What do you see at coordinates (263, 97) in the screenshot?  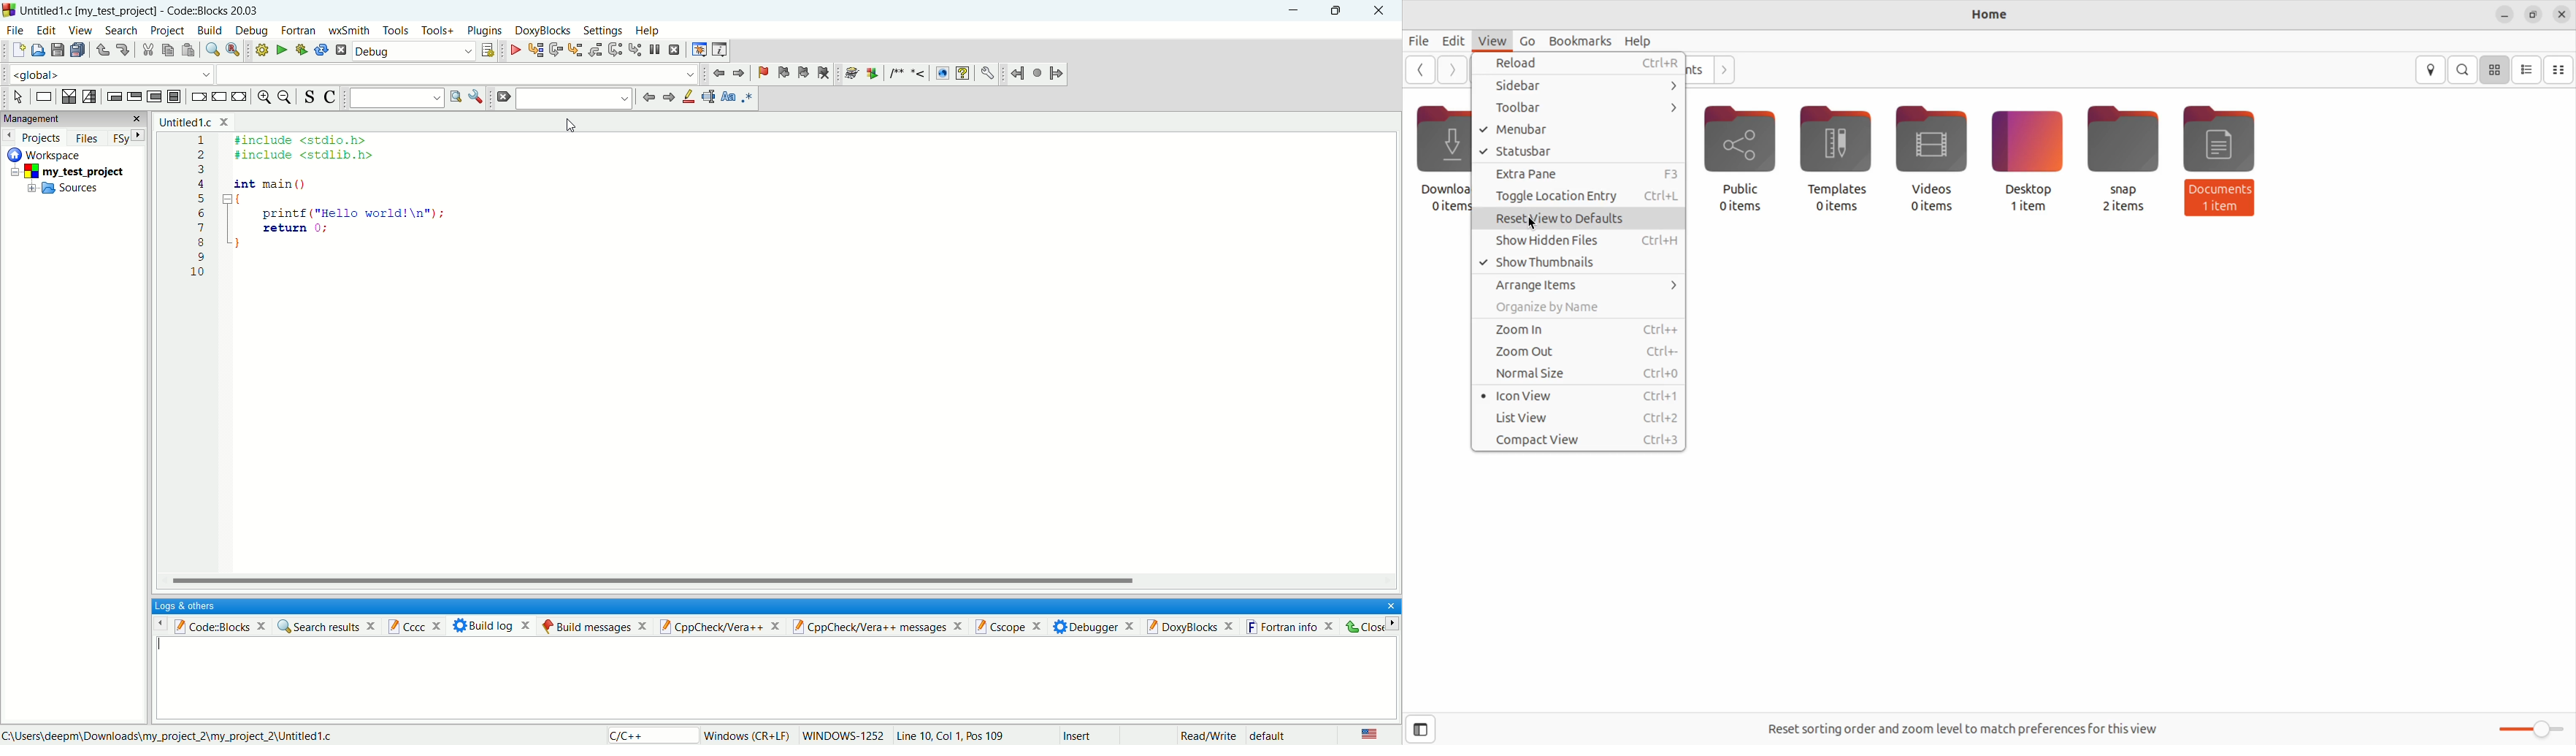 I see `zoom in` at bounding box center [263, 97].